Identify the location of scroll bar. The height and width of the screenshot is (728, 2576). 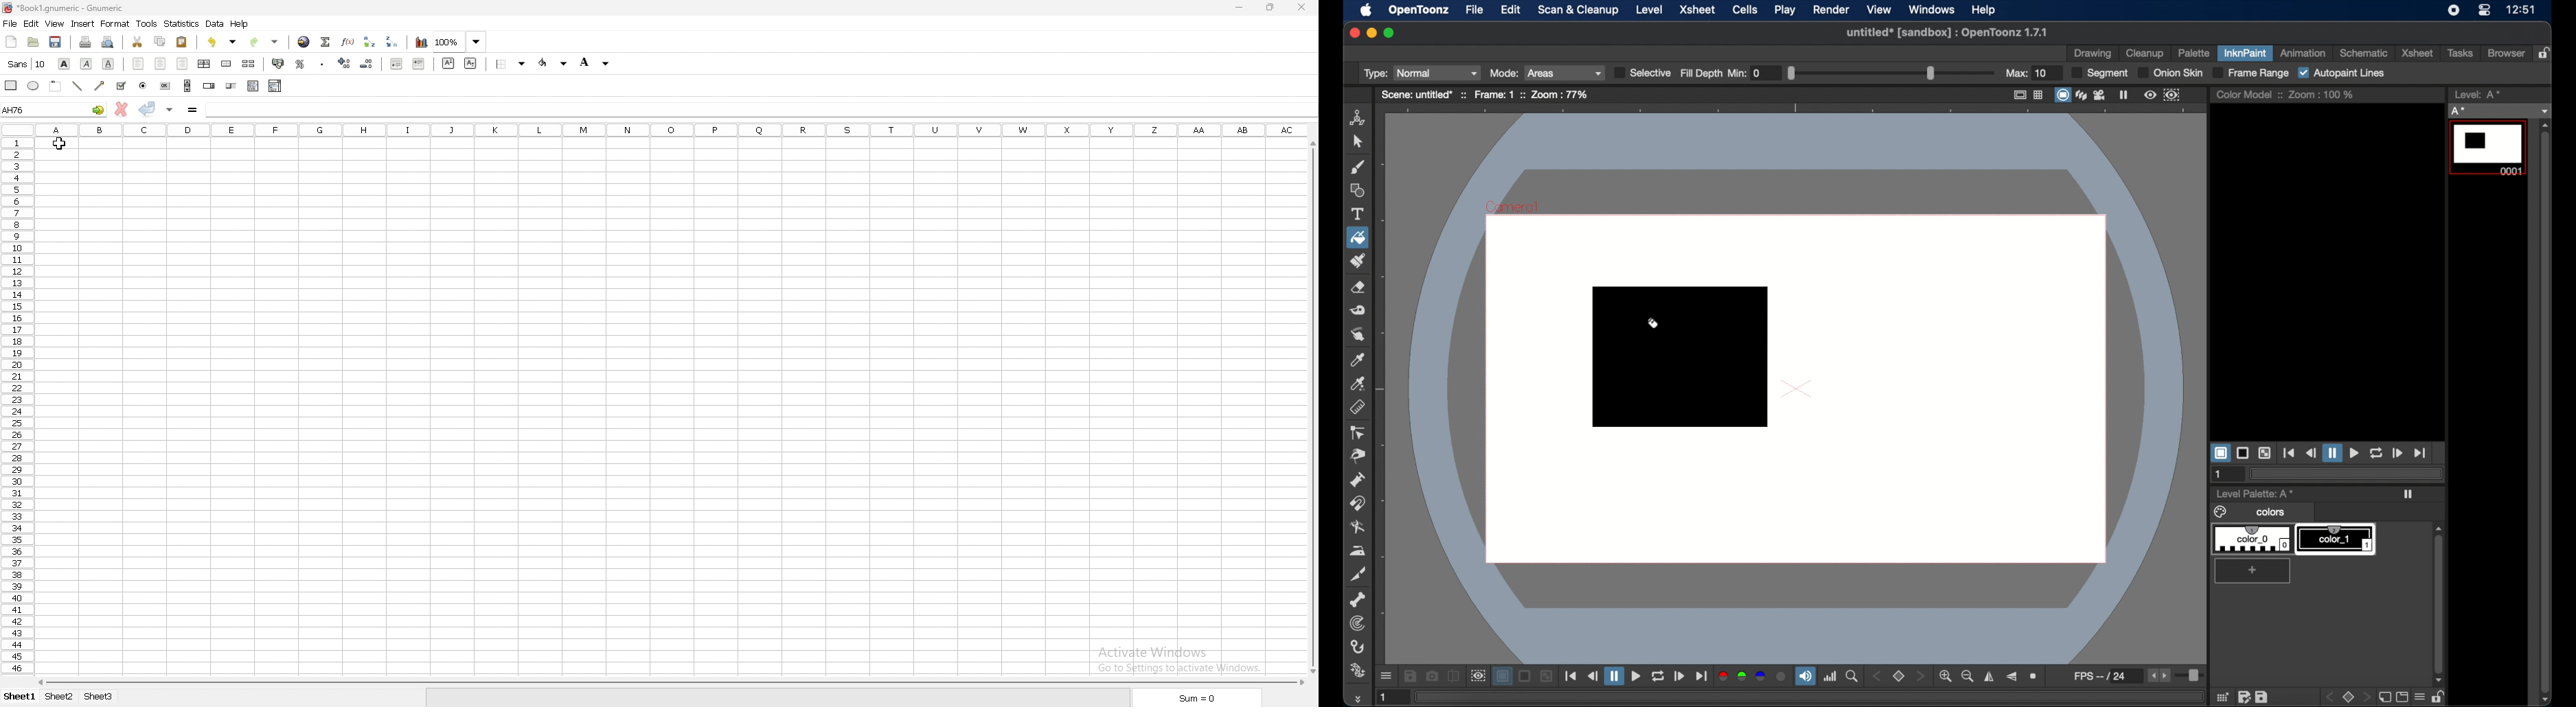
(670, 682).